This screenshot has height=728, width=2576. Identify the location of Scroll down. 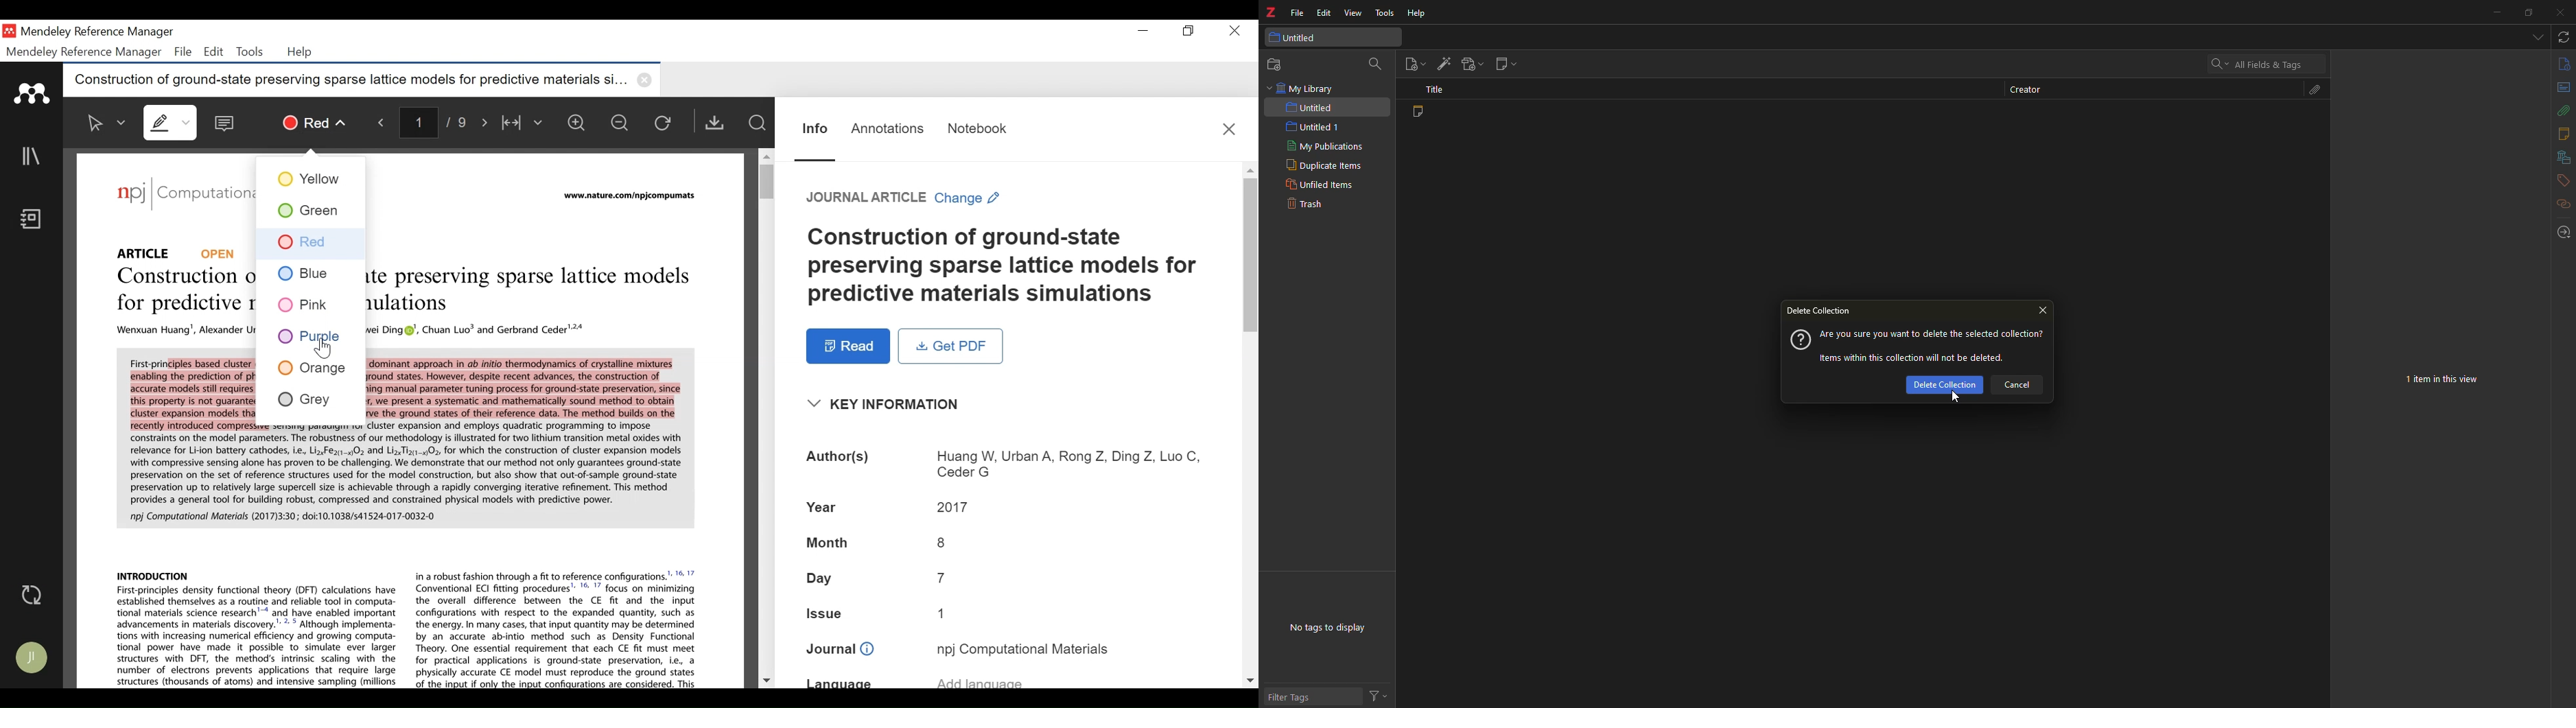
(1249, 679).